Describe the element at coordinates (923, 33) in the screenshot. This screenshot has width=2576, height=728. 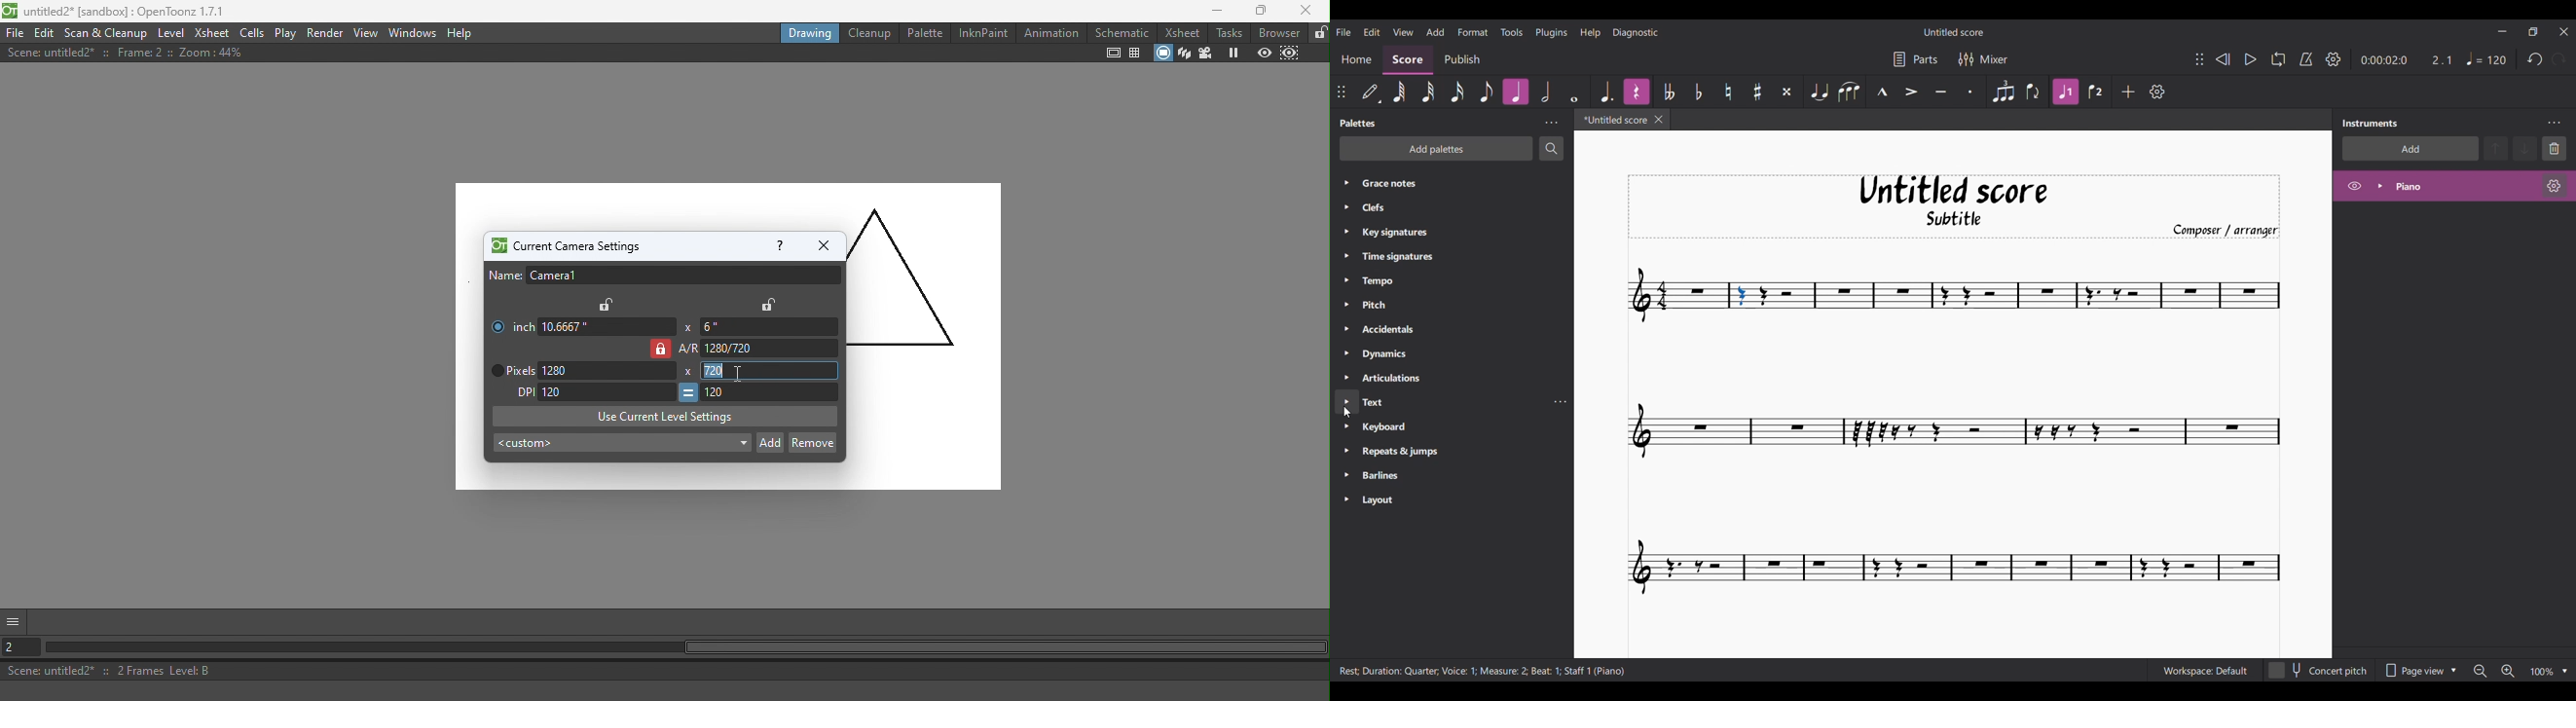
I see `Palette` at that location.